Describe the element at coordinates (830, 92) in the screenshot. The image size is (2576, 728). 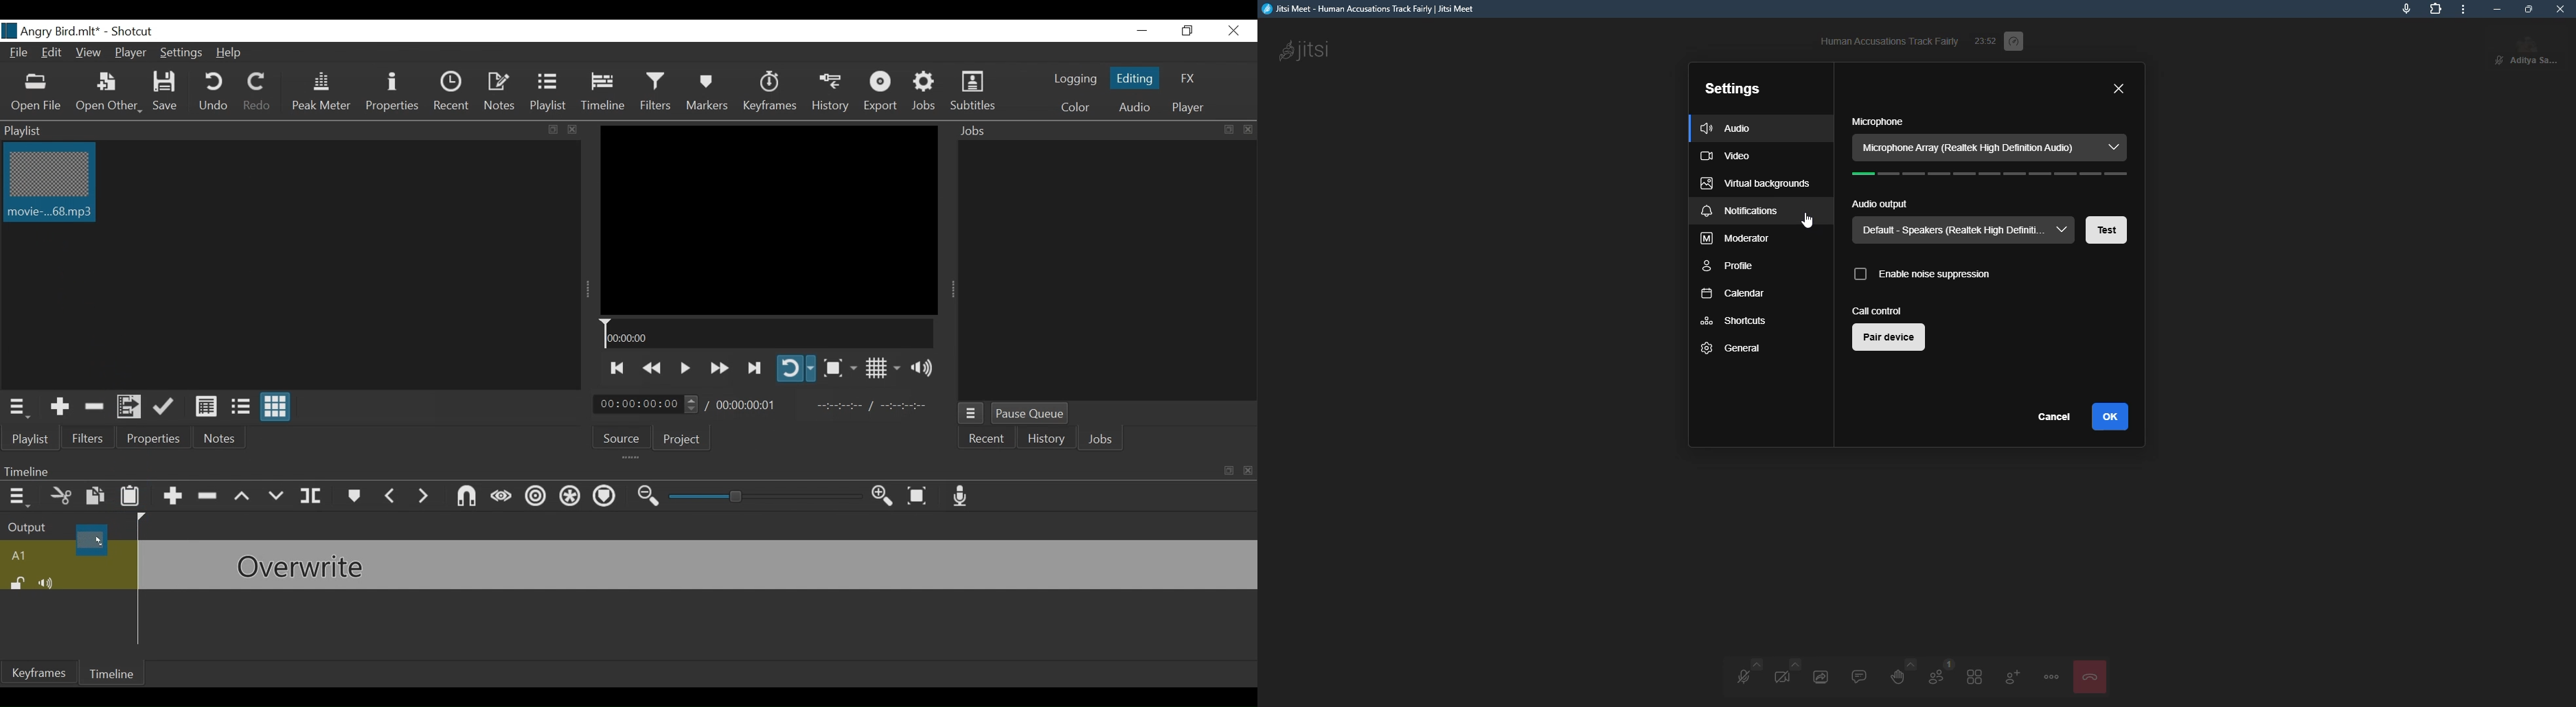
I see `History` at that location.